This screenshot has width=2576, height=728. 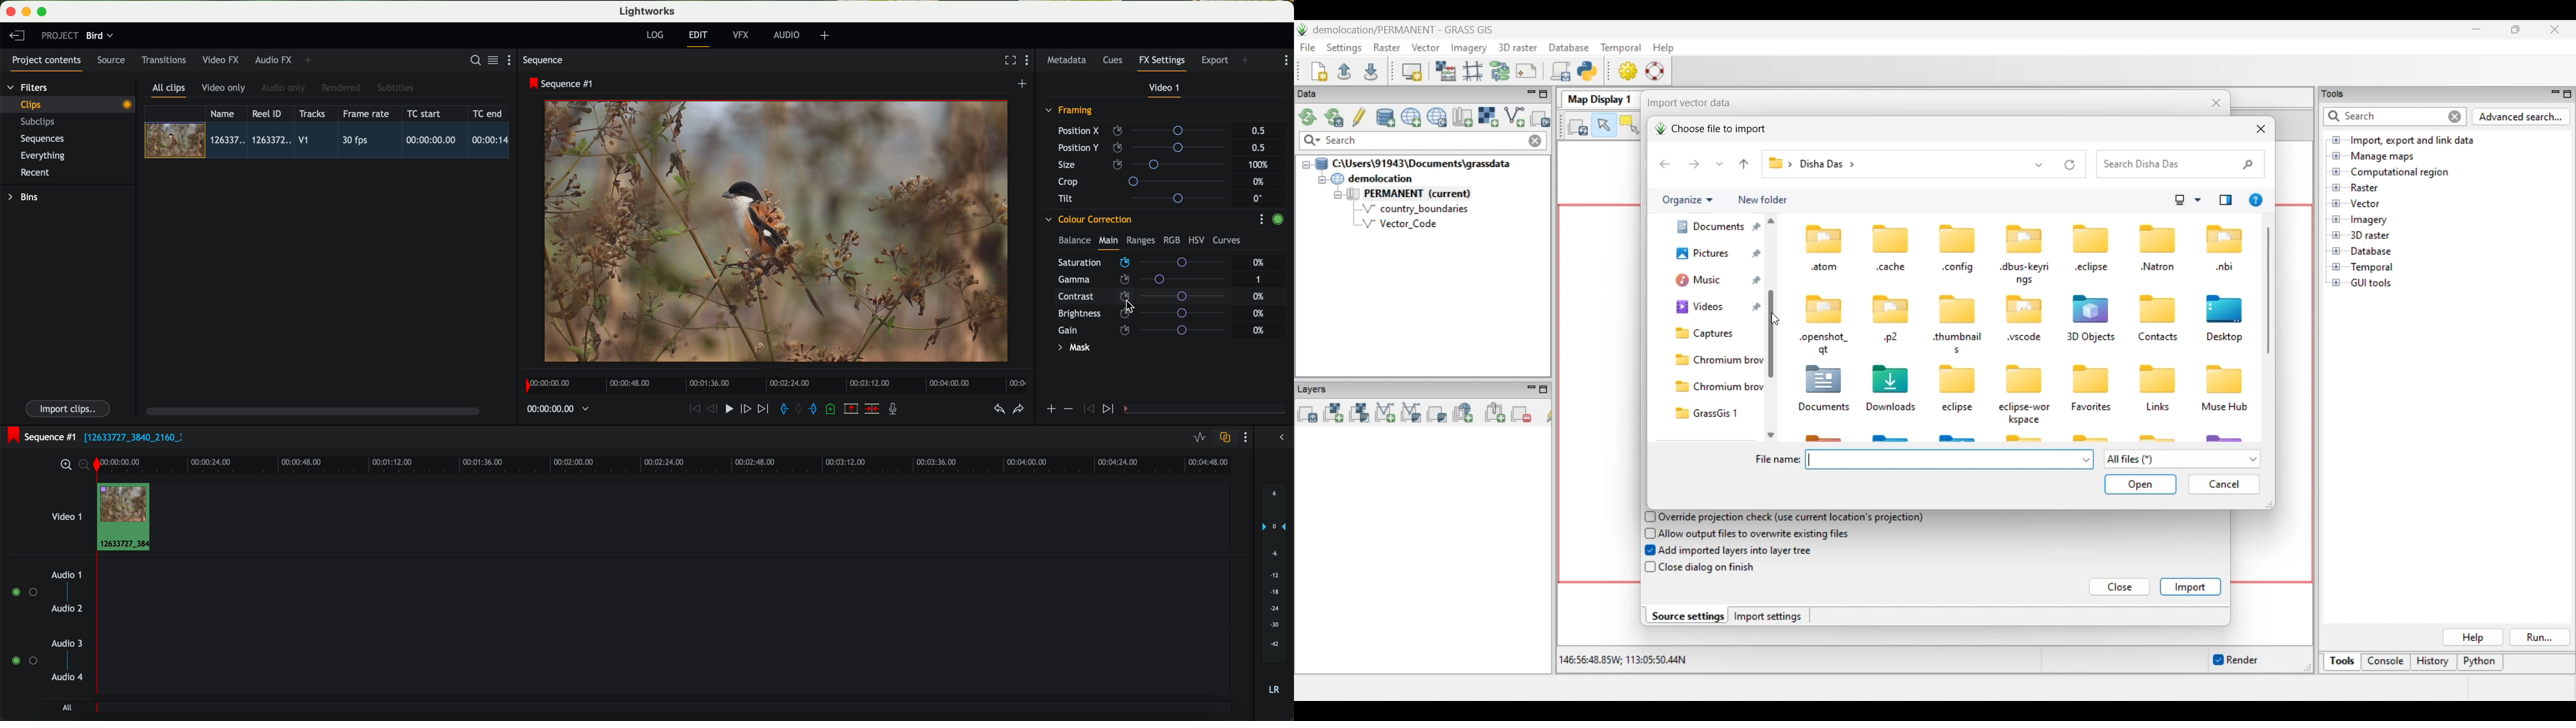 I want to click on RGB, so click(x=1171, y=239).